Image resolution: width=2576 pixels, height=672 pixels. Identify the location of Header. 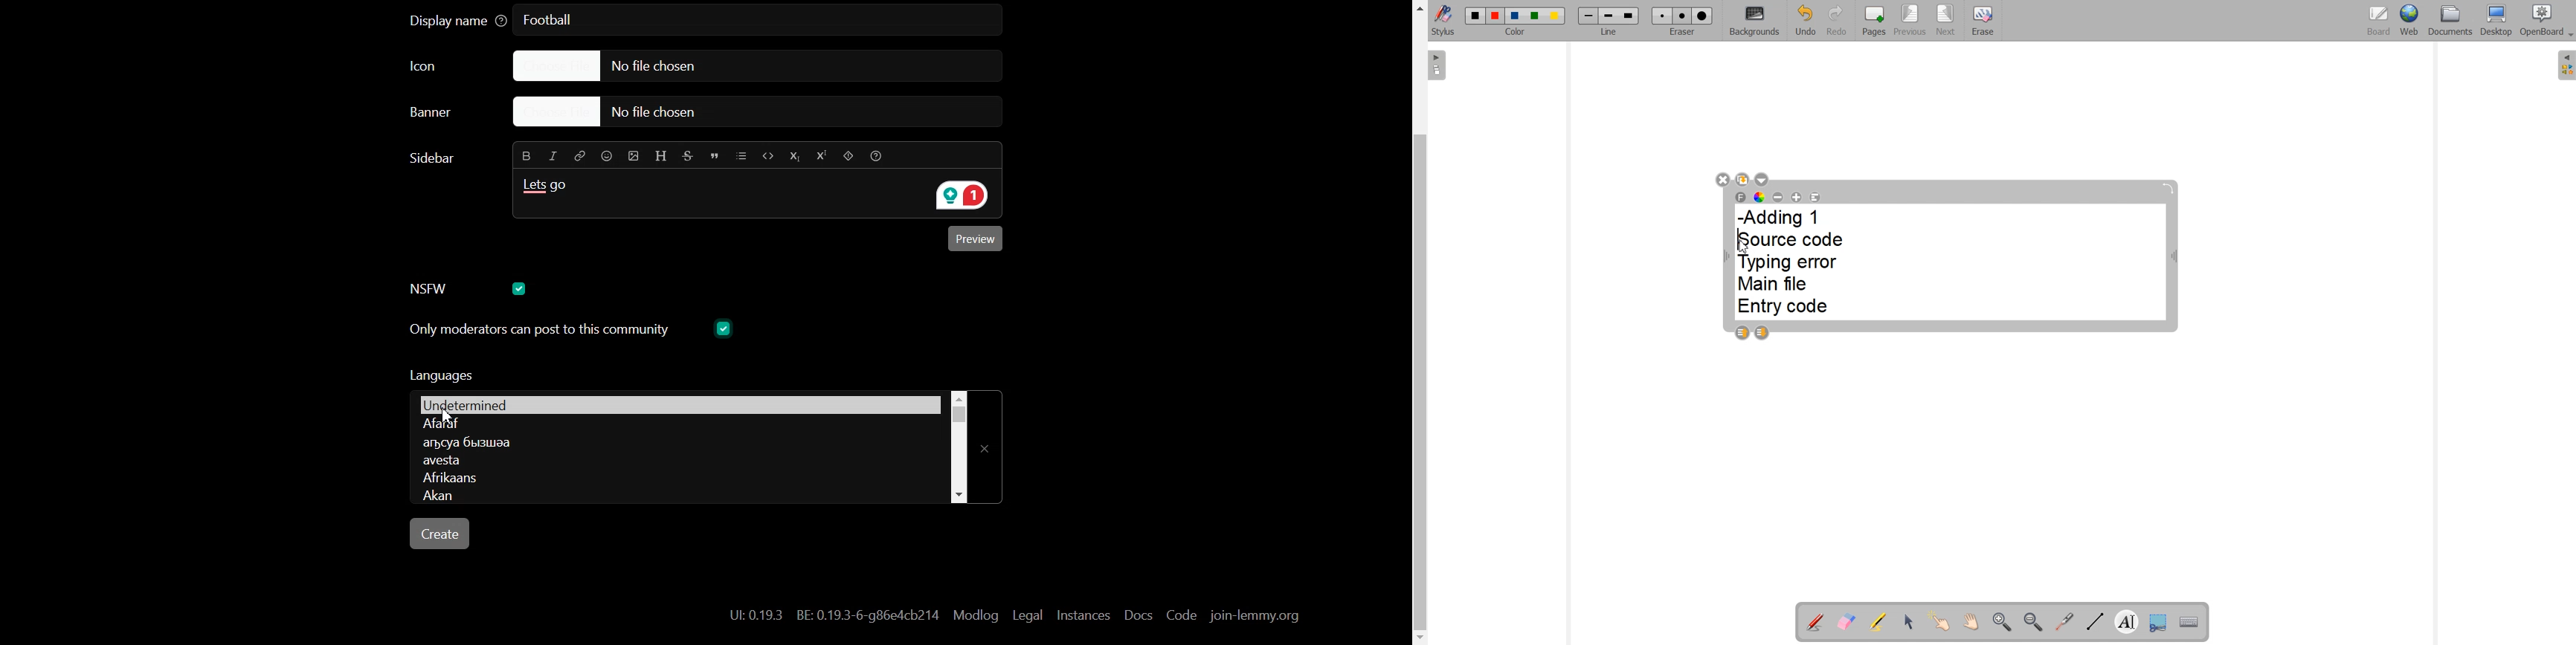
(661, 154).